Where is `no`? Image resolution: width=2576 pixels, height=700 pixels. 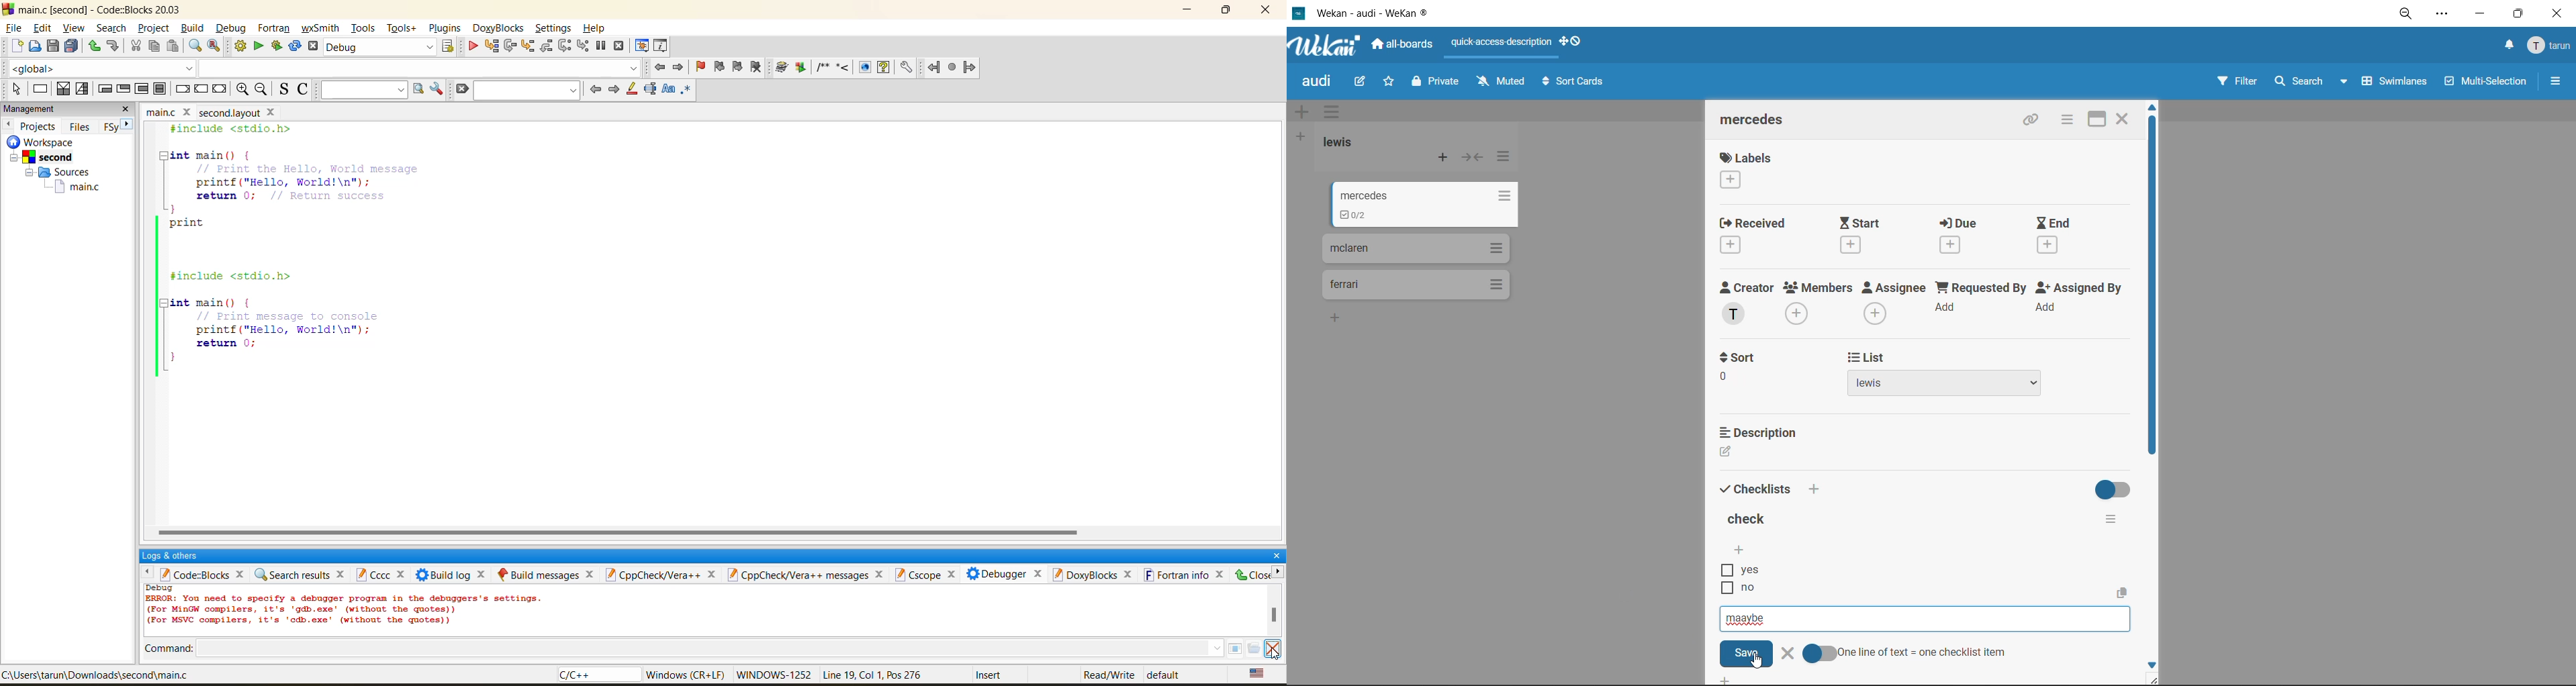 no is located at coordinates (1760, 589).